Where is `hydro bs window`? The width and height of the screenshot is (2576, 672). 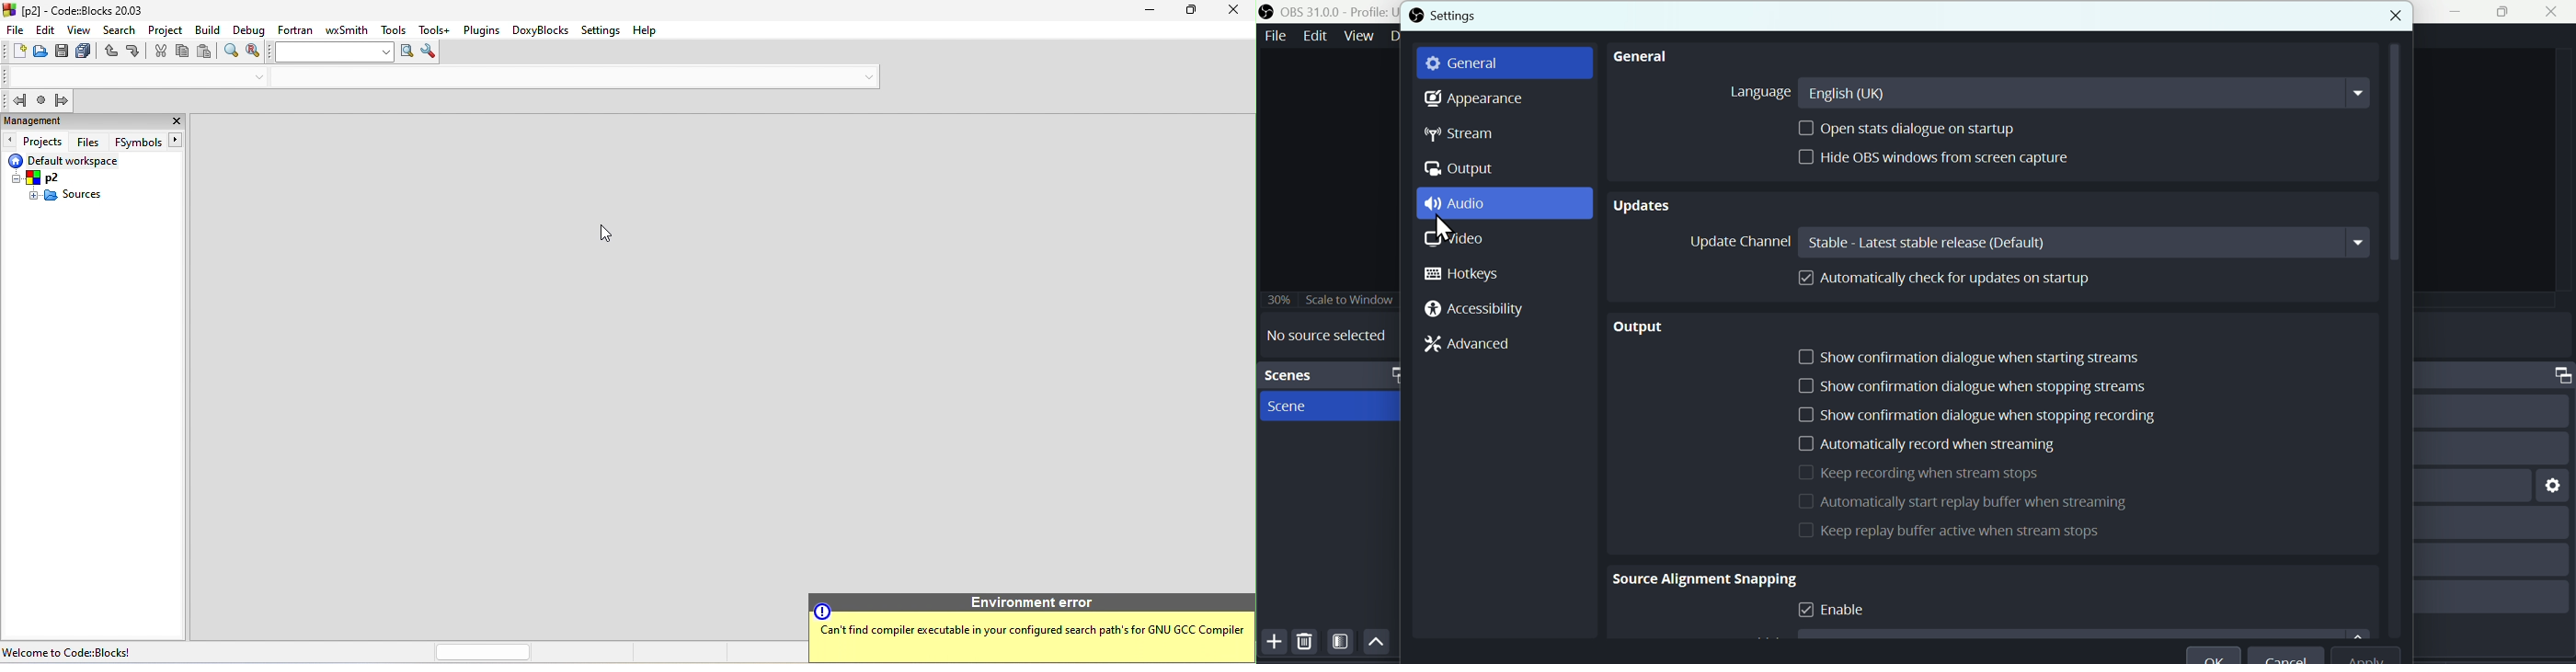 hydro bs window is located at coordinates (1935, 159).